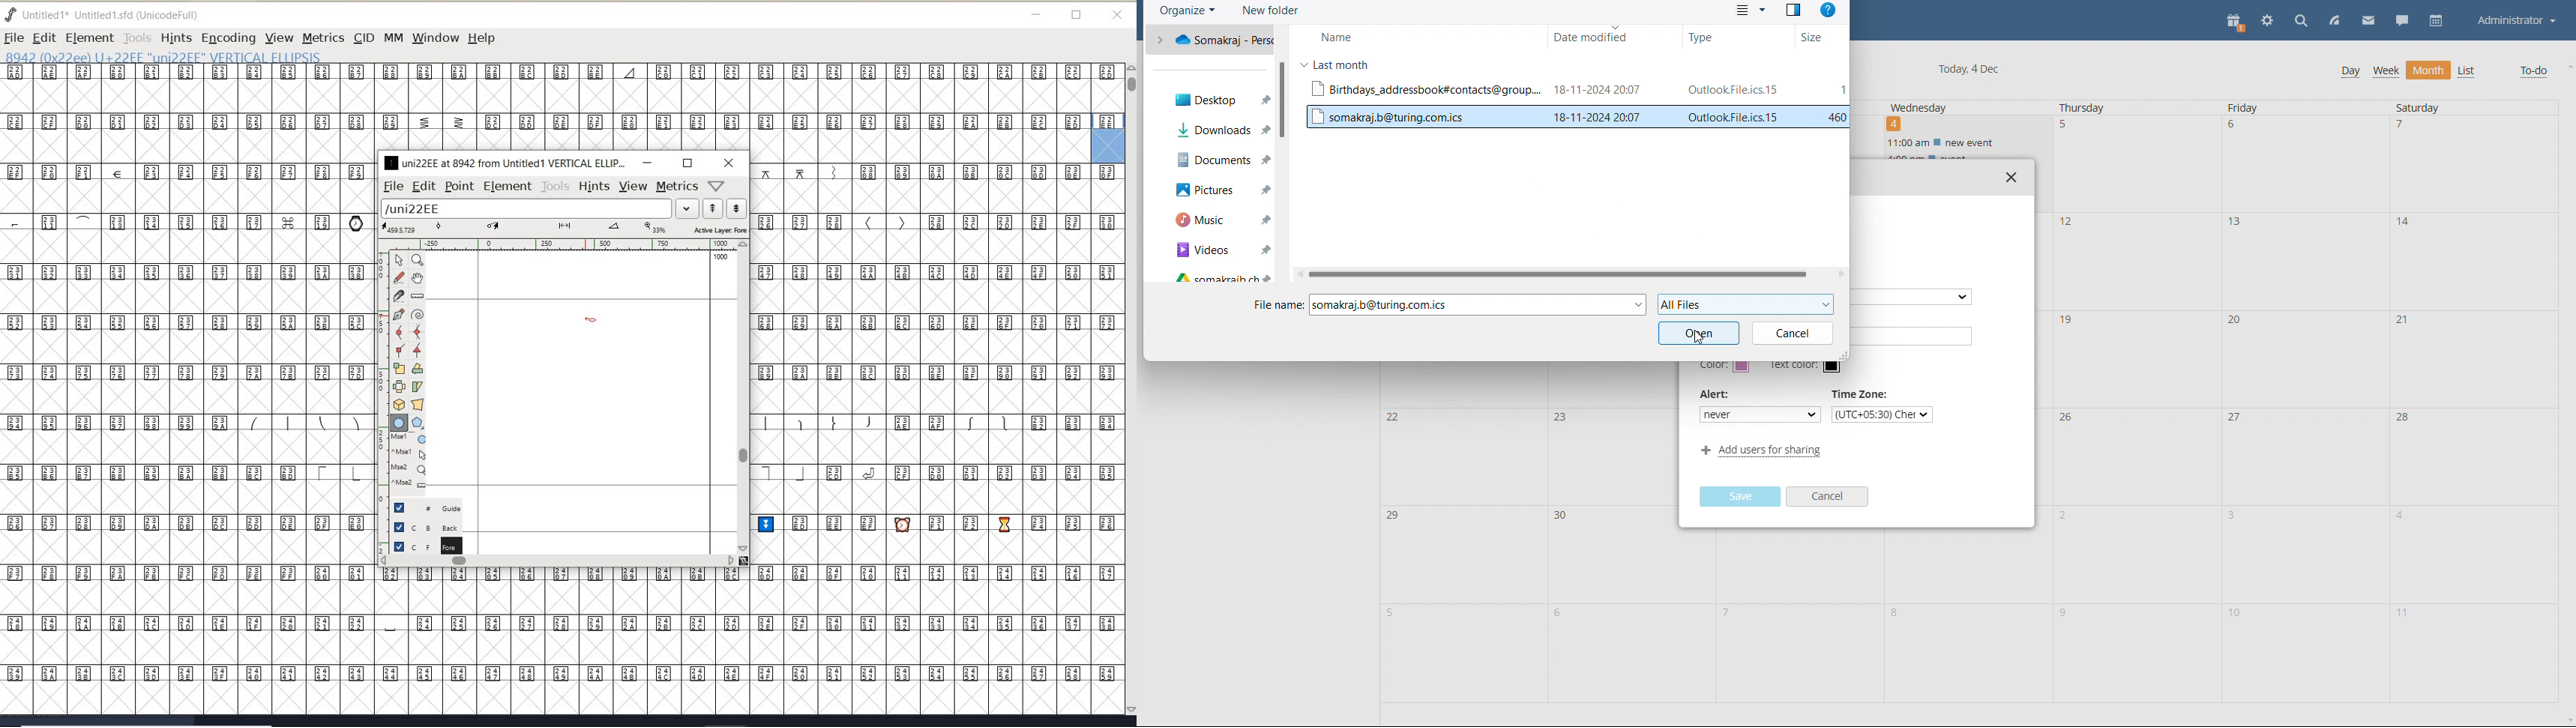 Image resolution: width=2576 pixels, height=728 pixels. I want to click on 8942 (0x22ee) U+22EE "uni22EE" VERTICAL EllIPSIS, so click(209, 56).